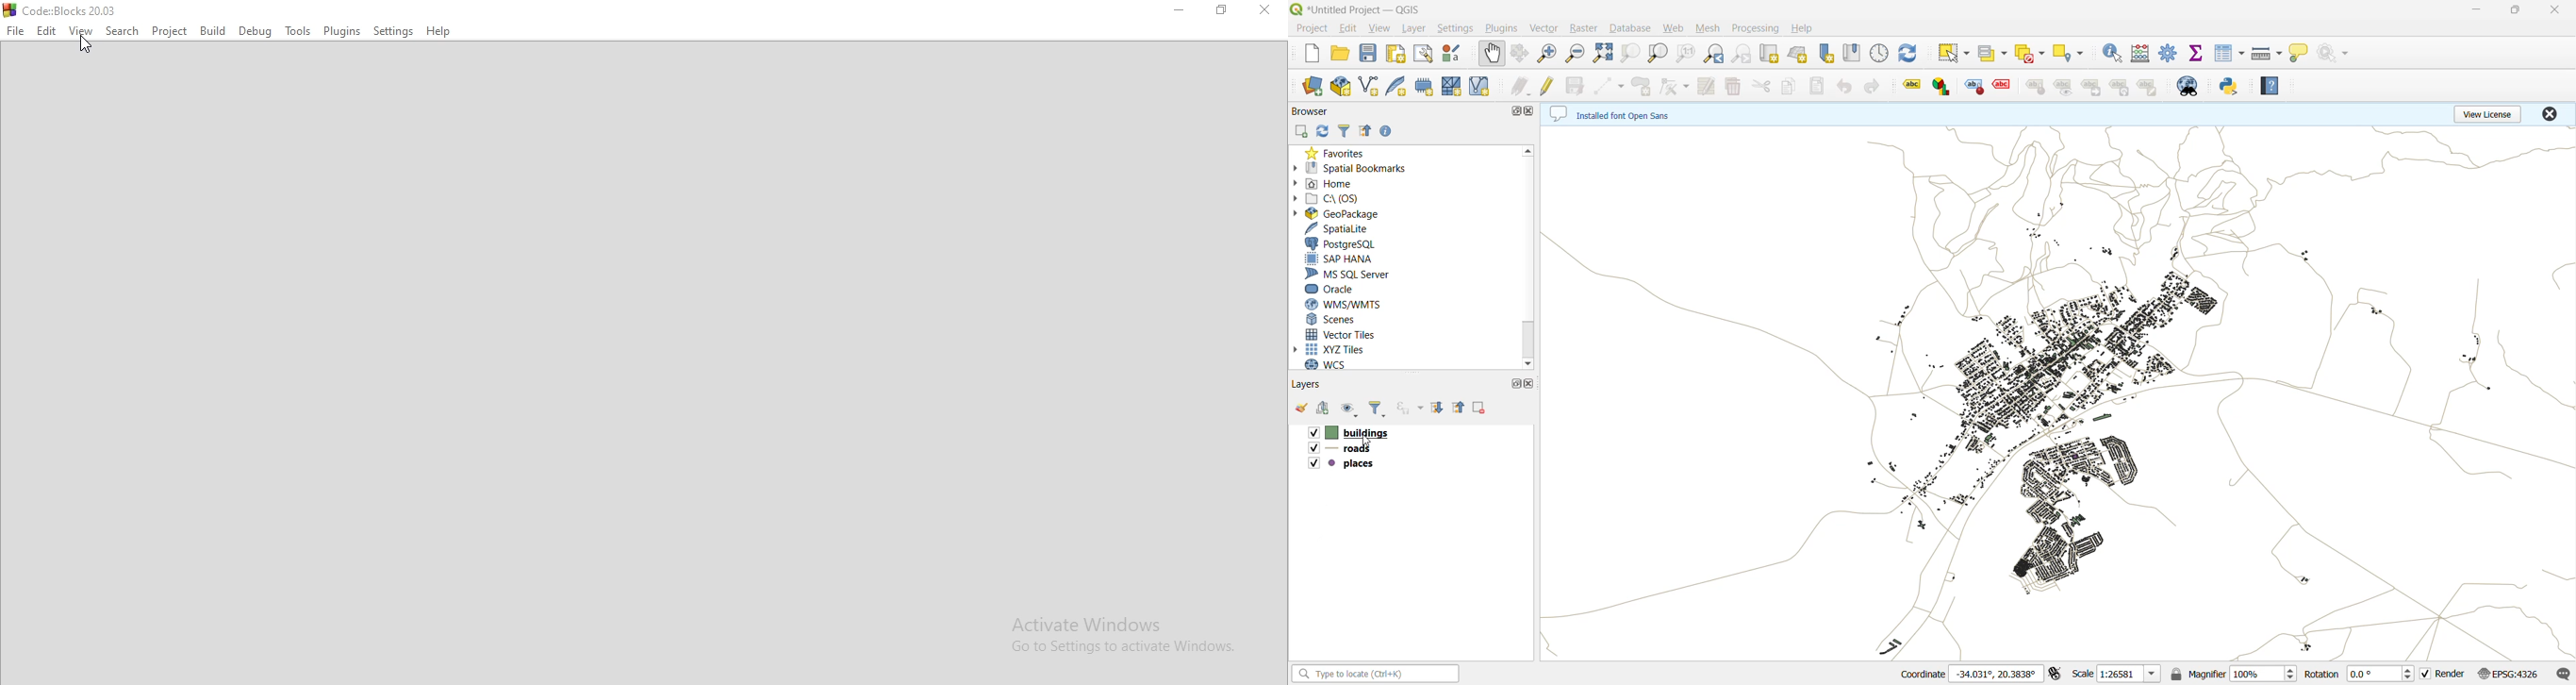 This screenshot has height=700, width=2576. What do you see at coordinates (1263, 11) in the screenshot?
I see `Close` at bounding box center [1263, 11].